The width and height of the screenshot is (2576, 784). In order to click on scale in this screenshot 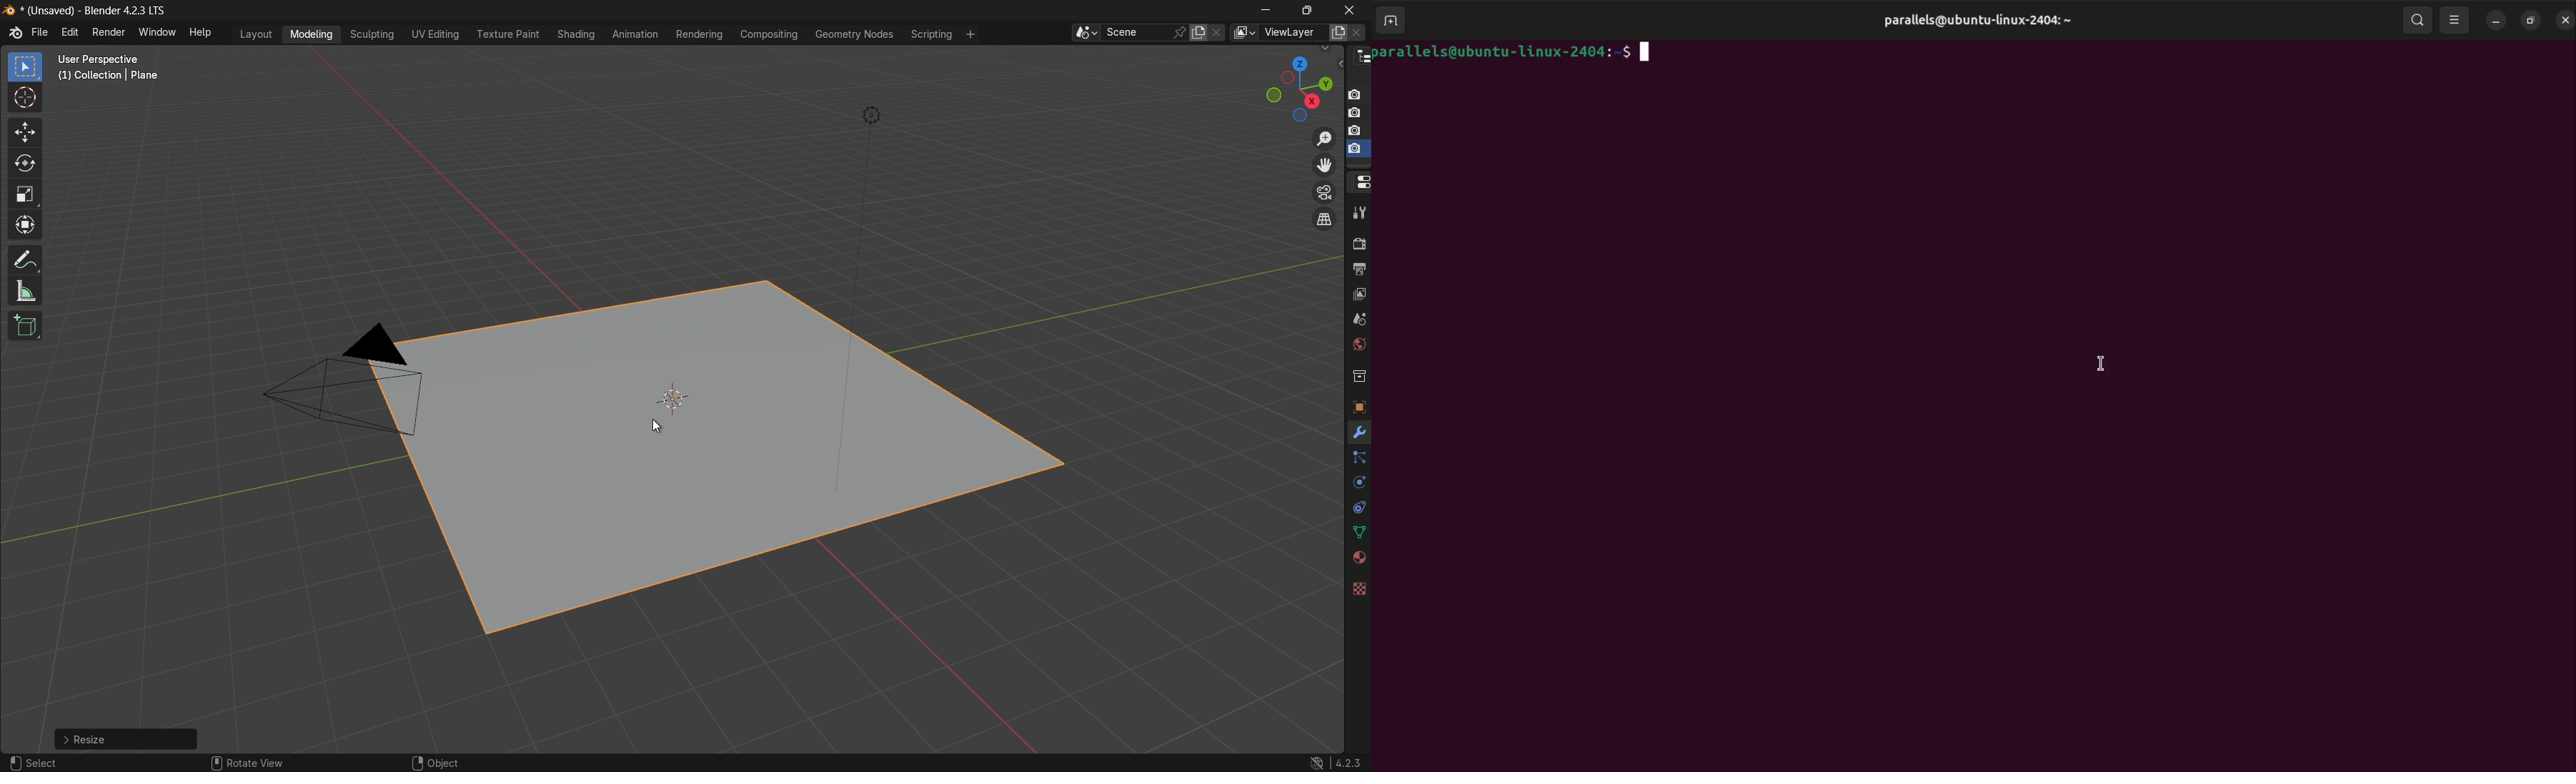, I will do `click(26, 197)`.